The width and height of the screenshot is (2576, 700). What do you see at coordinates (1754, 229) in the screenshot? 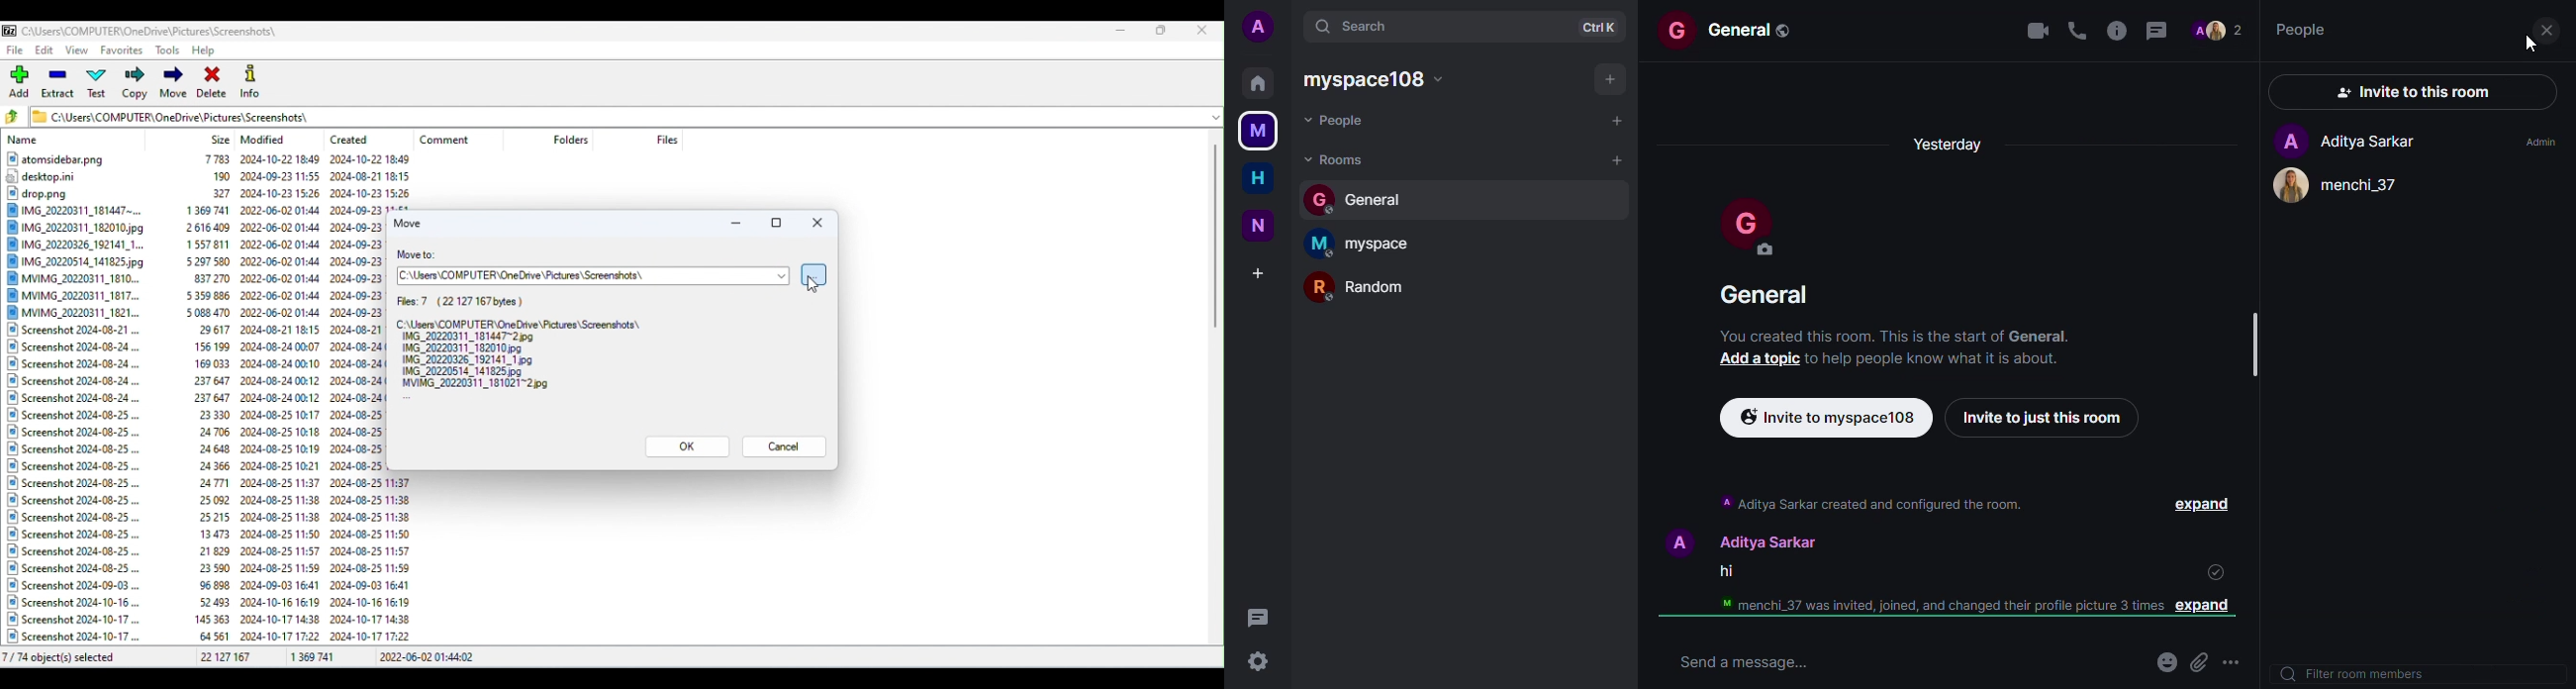
I see `profile pic` at bounding box center [1754, 229].